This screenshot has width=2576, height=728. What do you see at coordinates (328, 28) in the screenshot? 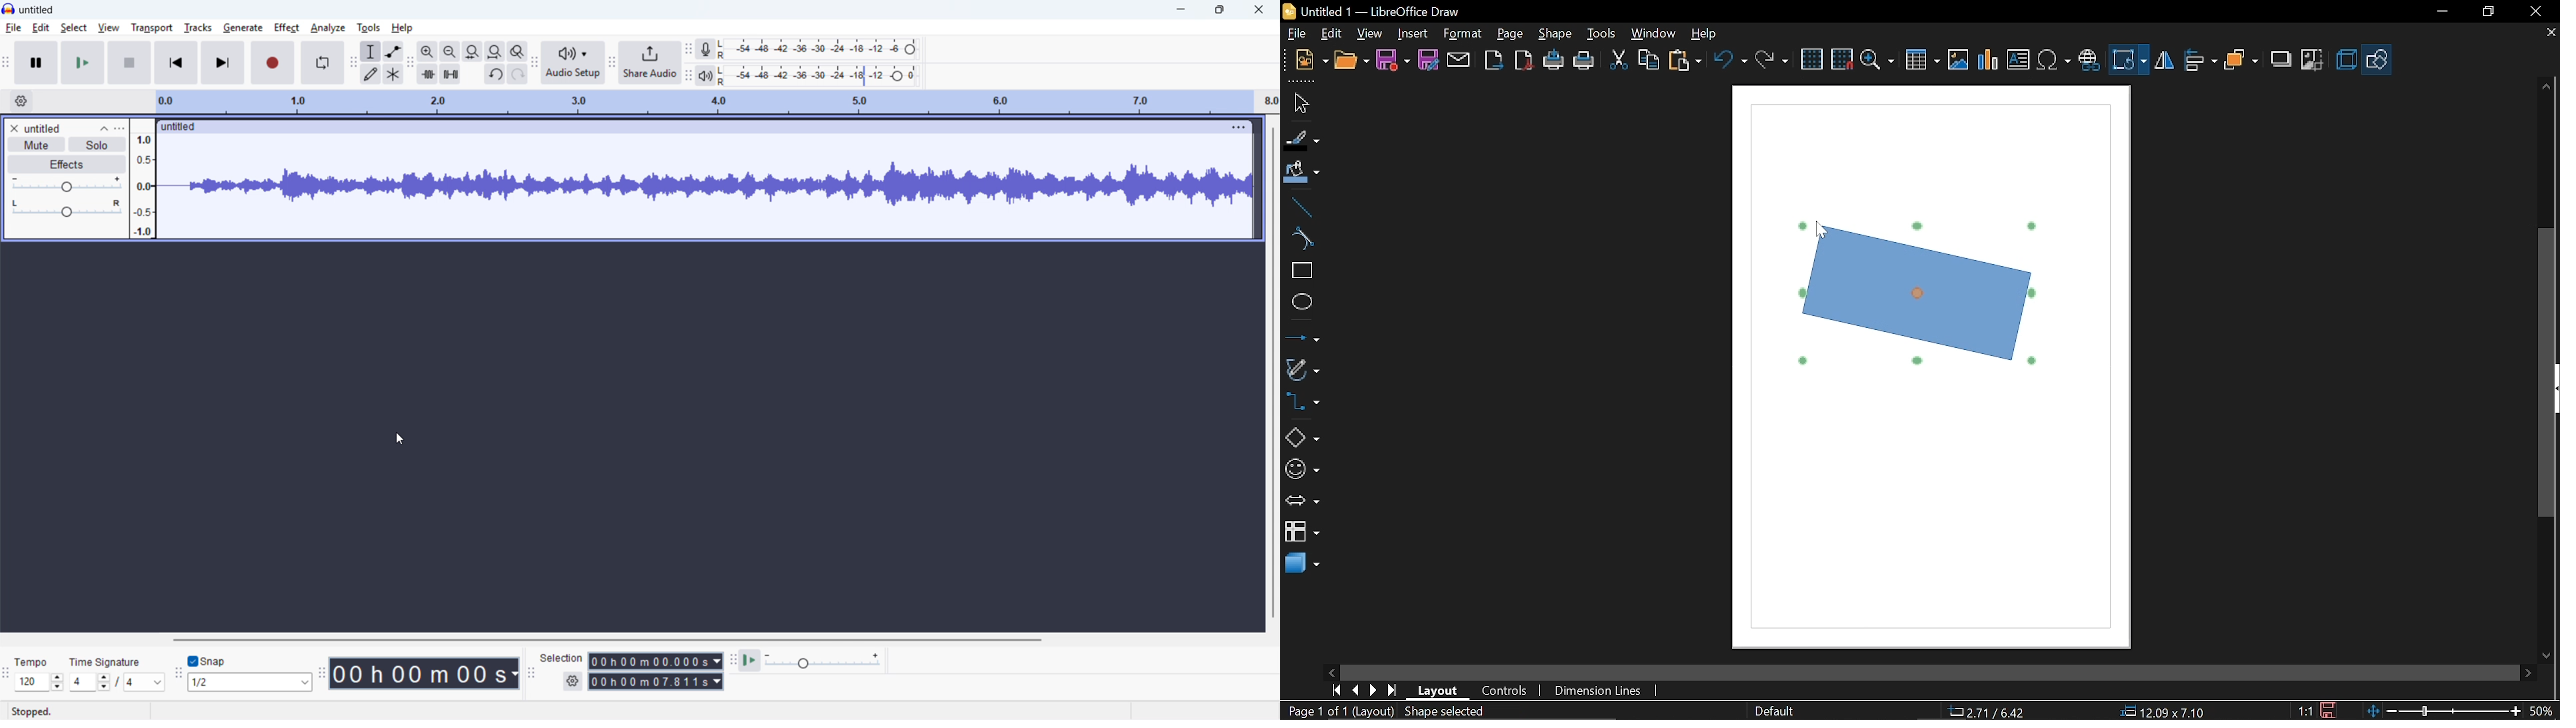
I see `analyse` at bounding box center [328, 28].